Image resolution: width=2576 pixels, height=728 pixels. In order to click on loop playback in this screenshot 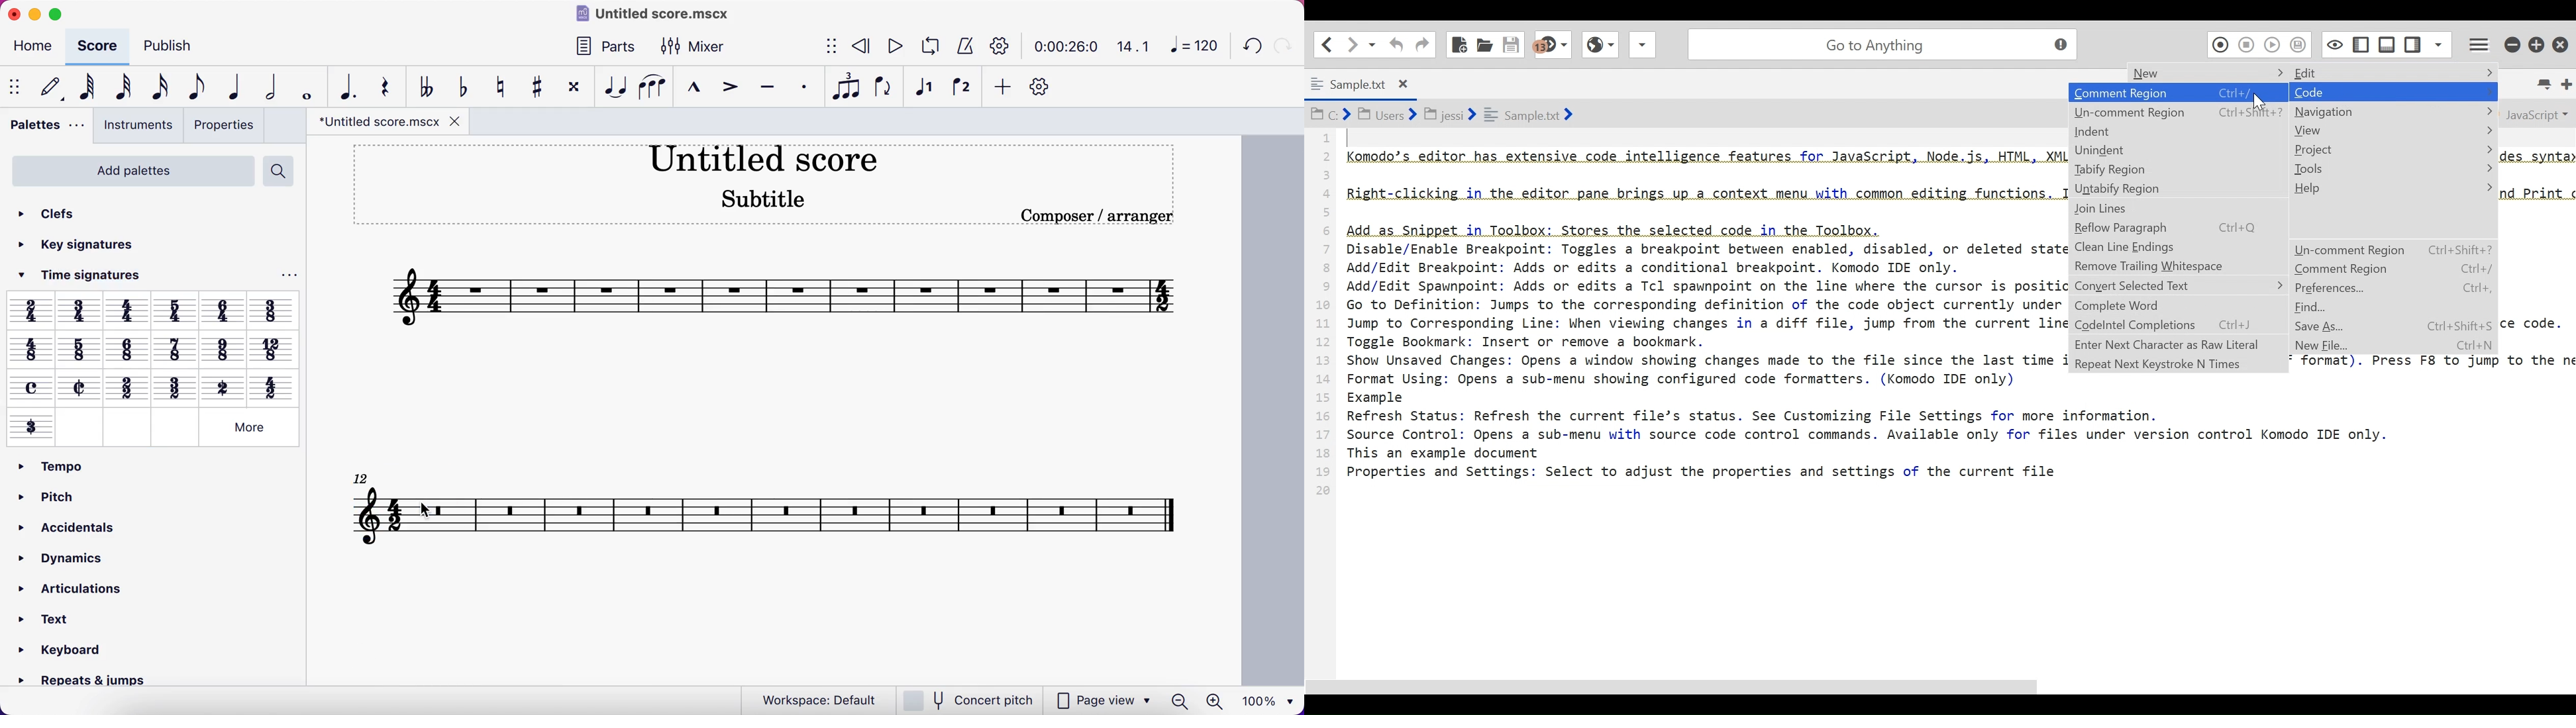, I will do `click(926, 46)`.